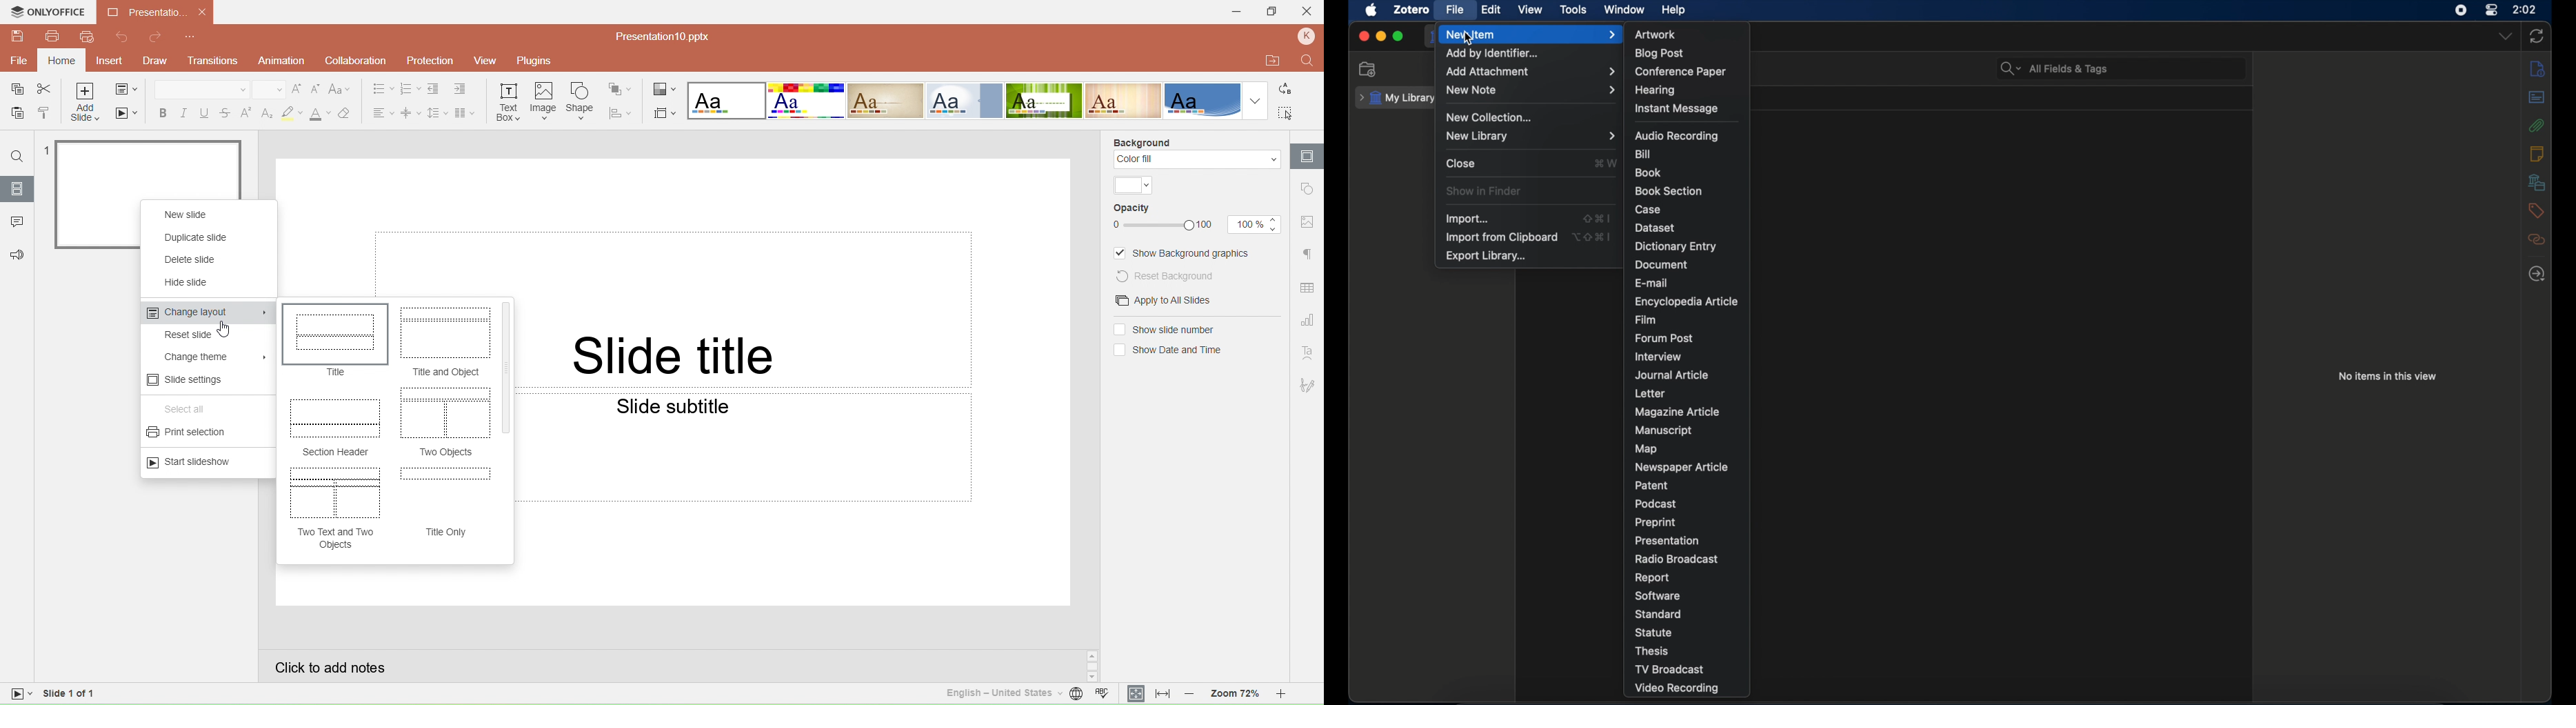 The width and height of the screenshot is (2576, 728). I want to click on e-mail, so click(1650, 283).